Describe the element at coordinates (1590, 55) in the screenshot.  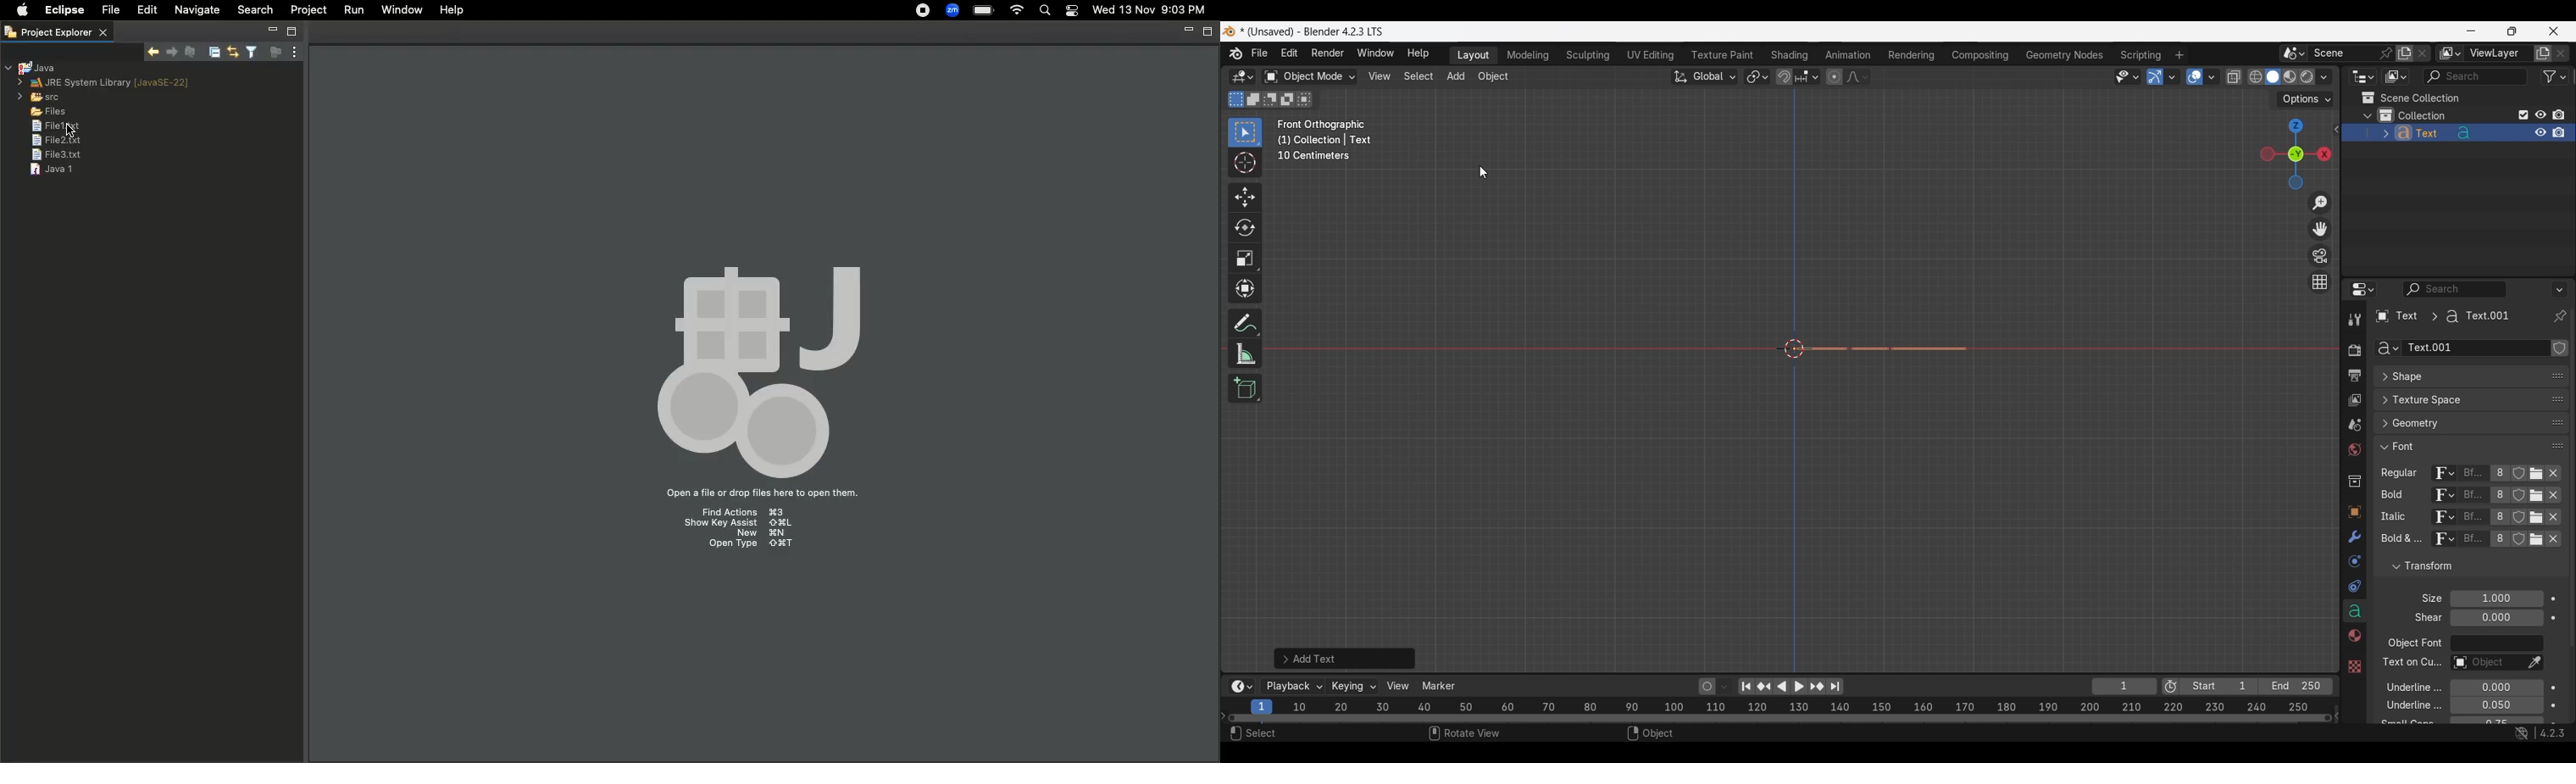
I see `Sculpting workspace` at that location.